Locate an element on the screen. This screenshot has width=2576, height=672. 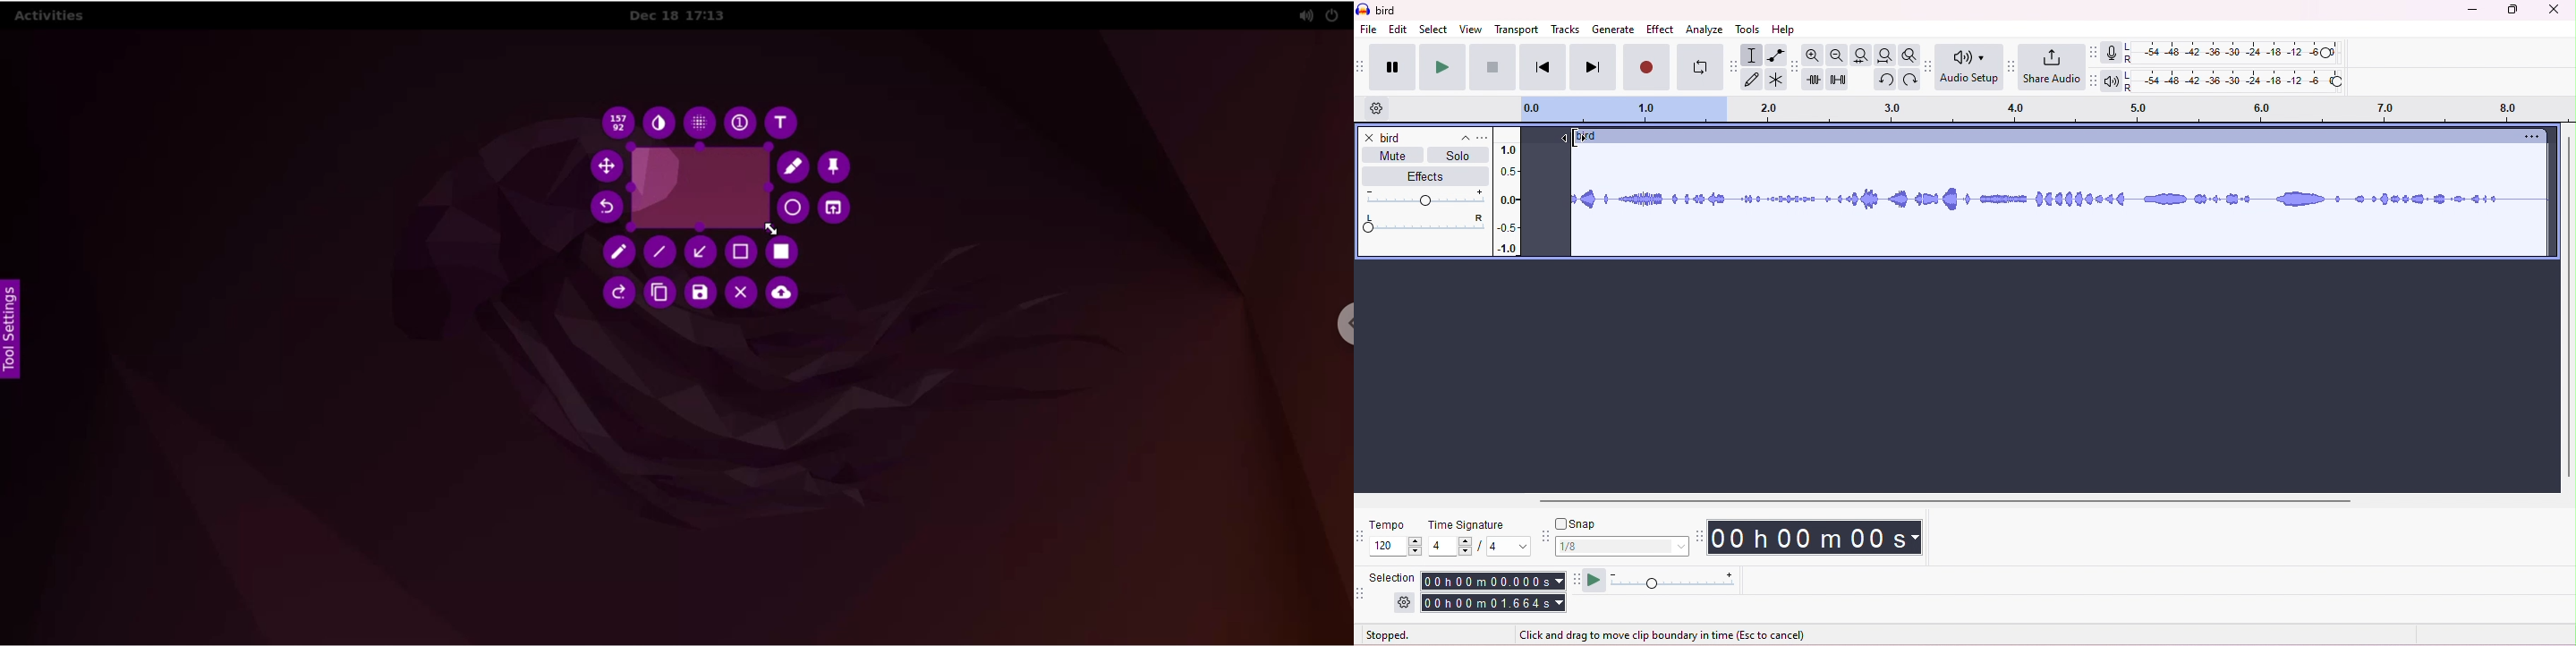
tools tool bar is located at coordinates (1731, 65).